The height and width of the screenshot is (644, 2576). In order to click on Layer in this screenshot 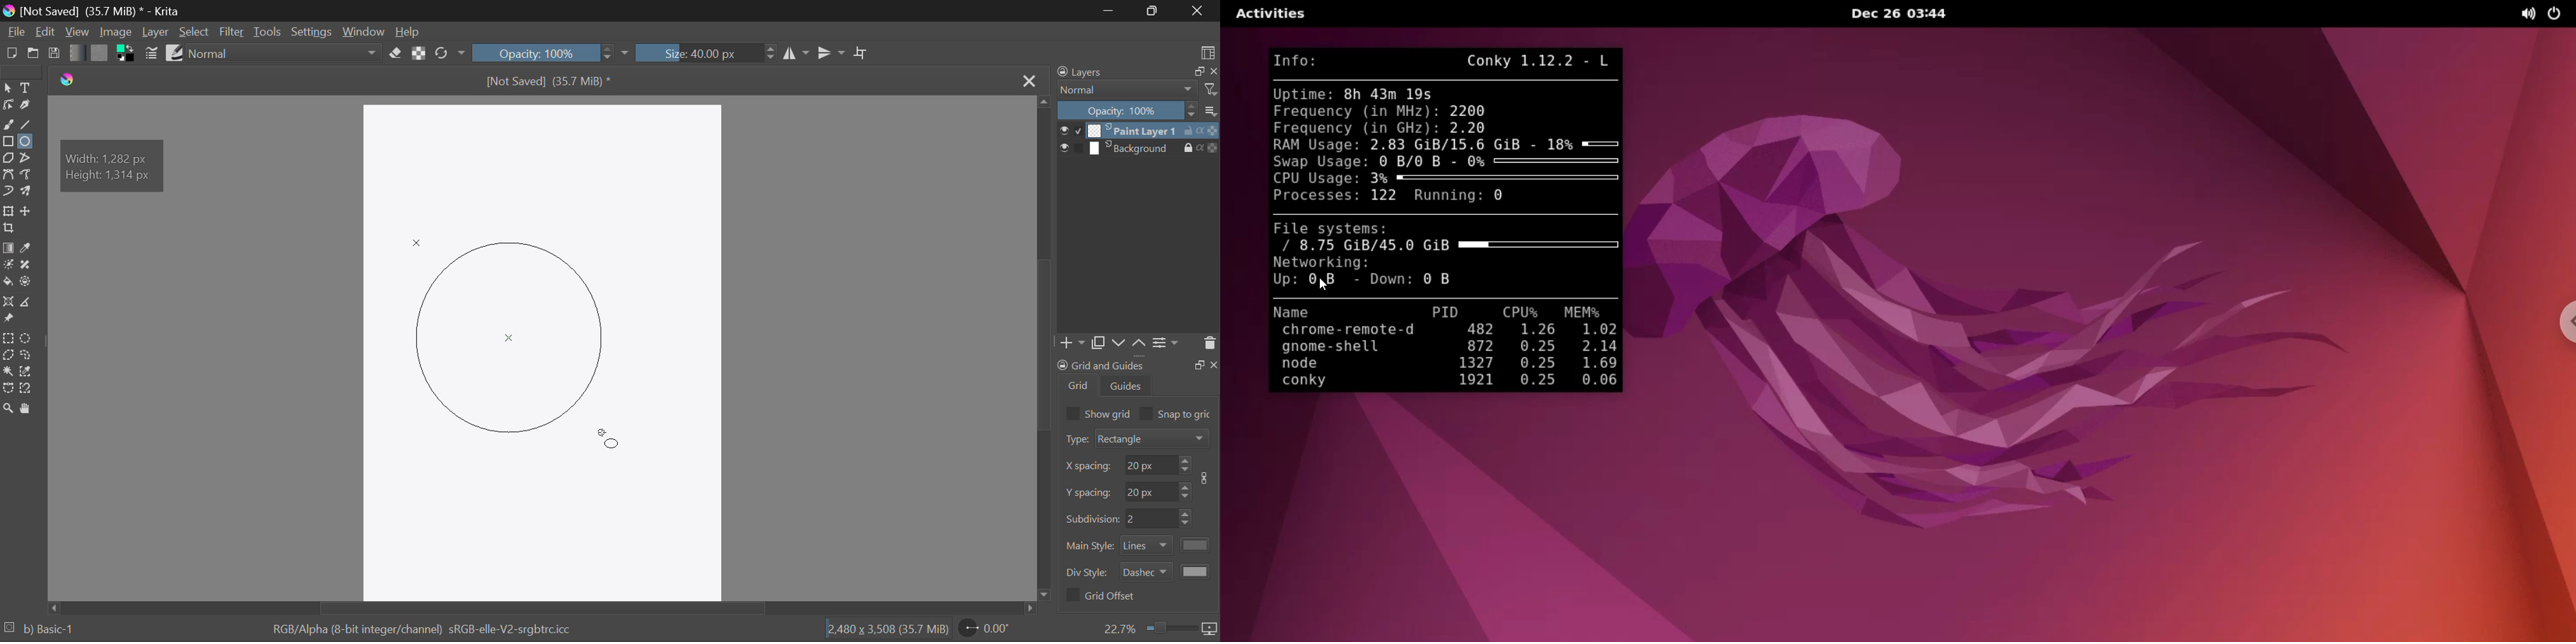, I will do `click(156, 33)`.